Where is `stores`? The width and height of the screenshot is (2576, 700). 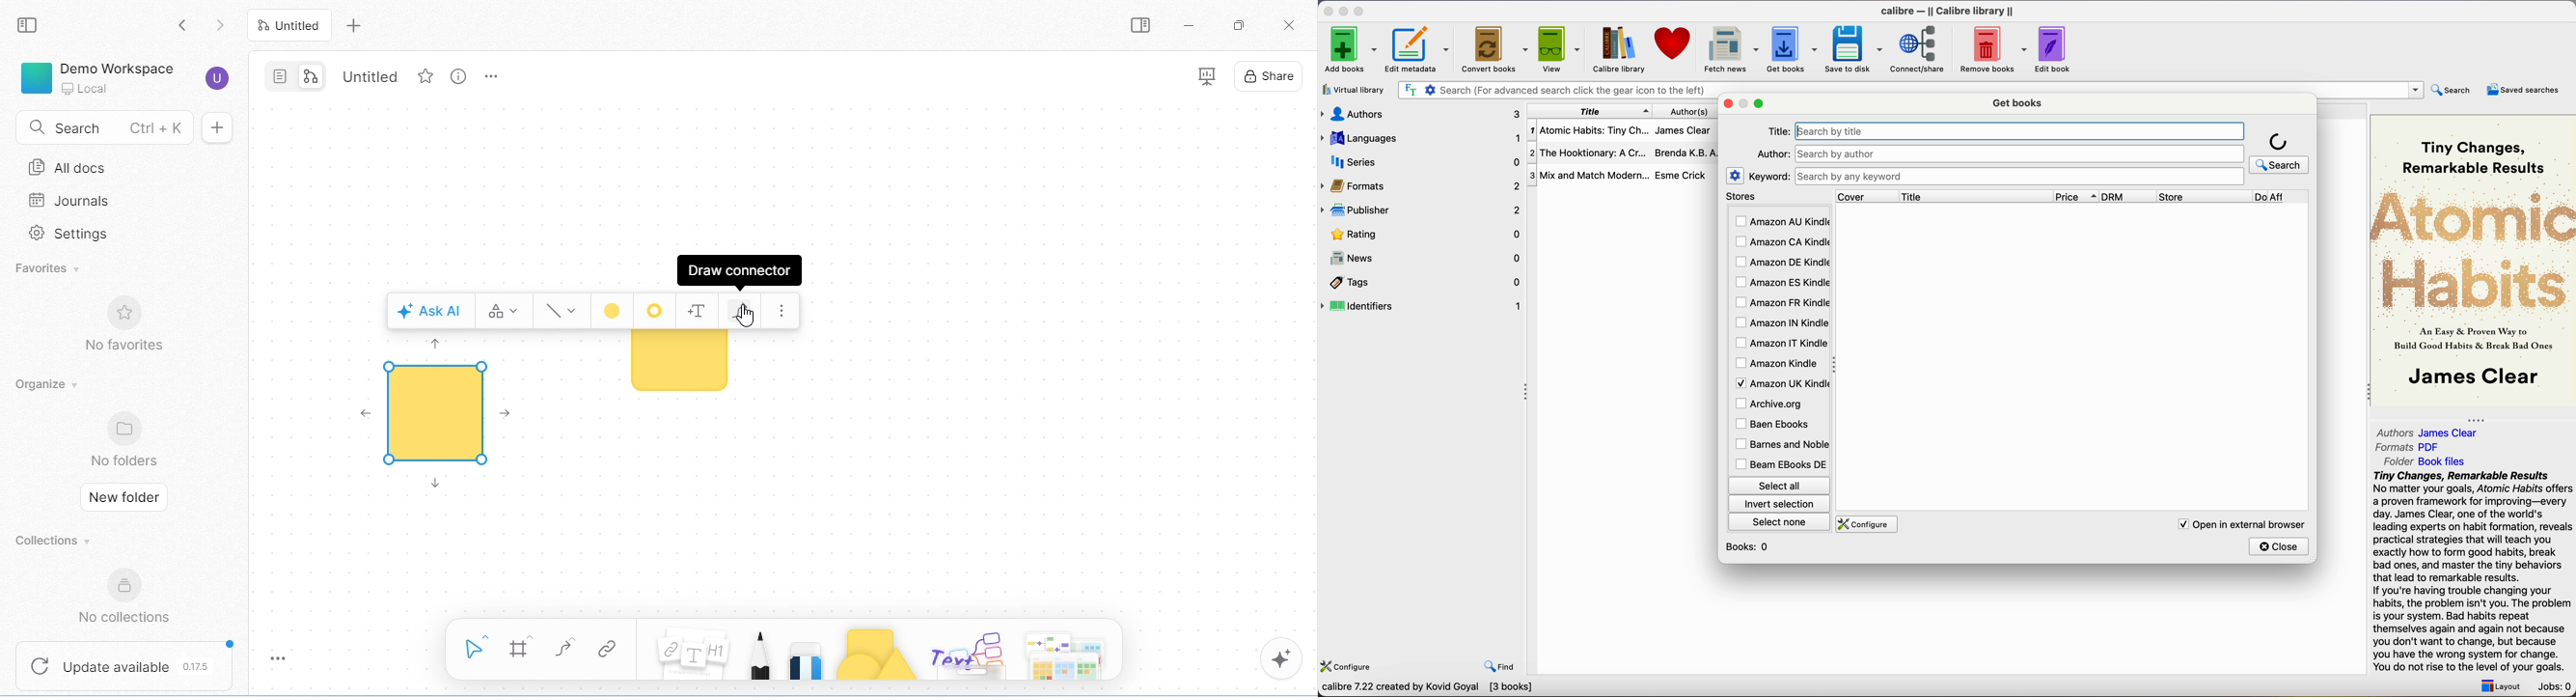
stores is located at coordinates (1778, 197).